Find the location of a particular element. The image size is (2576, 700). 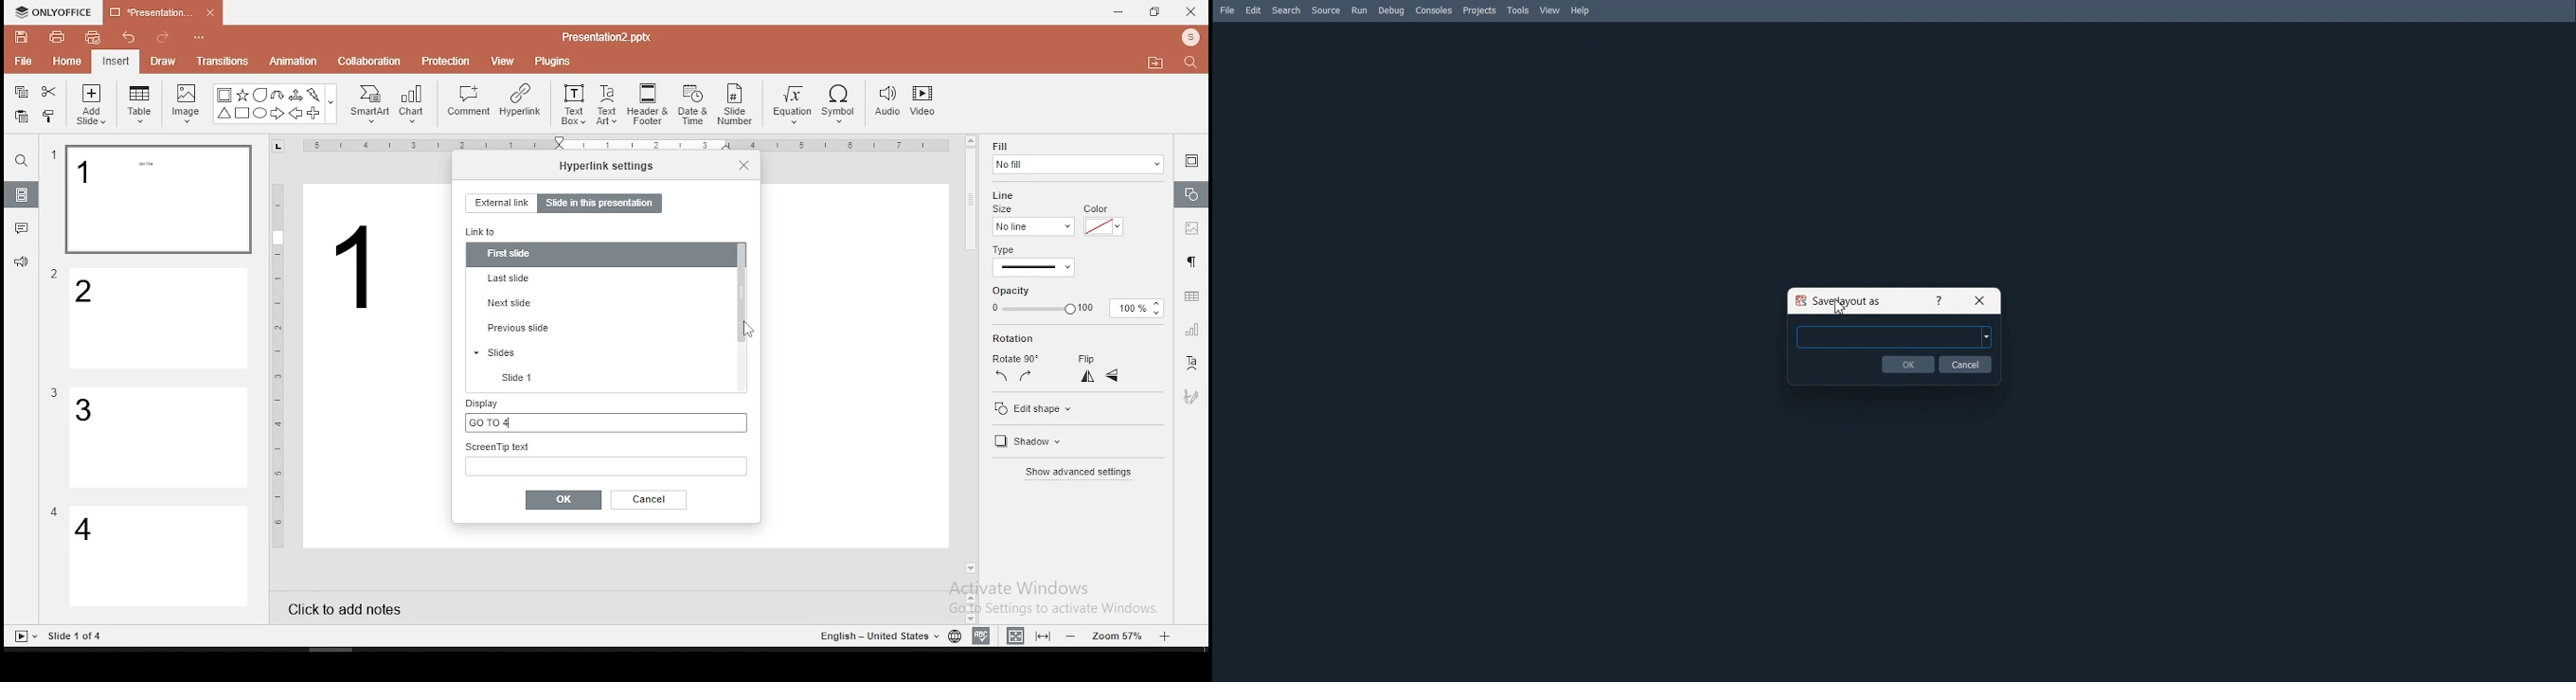

 is located at coordinates (368, 265).